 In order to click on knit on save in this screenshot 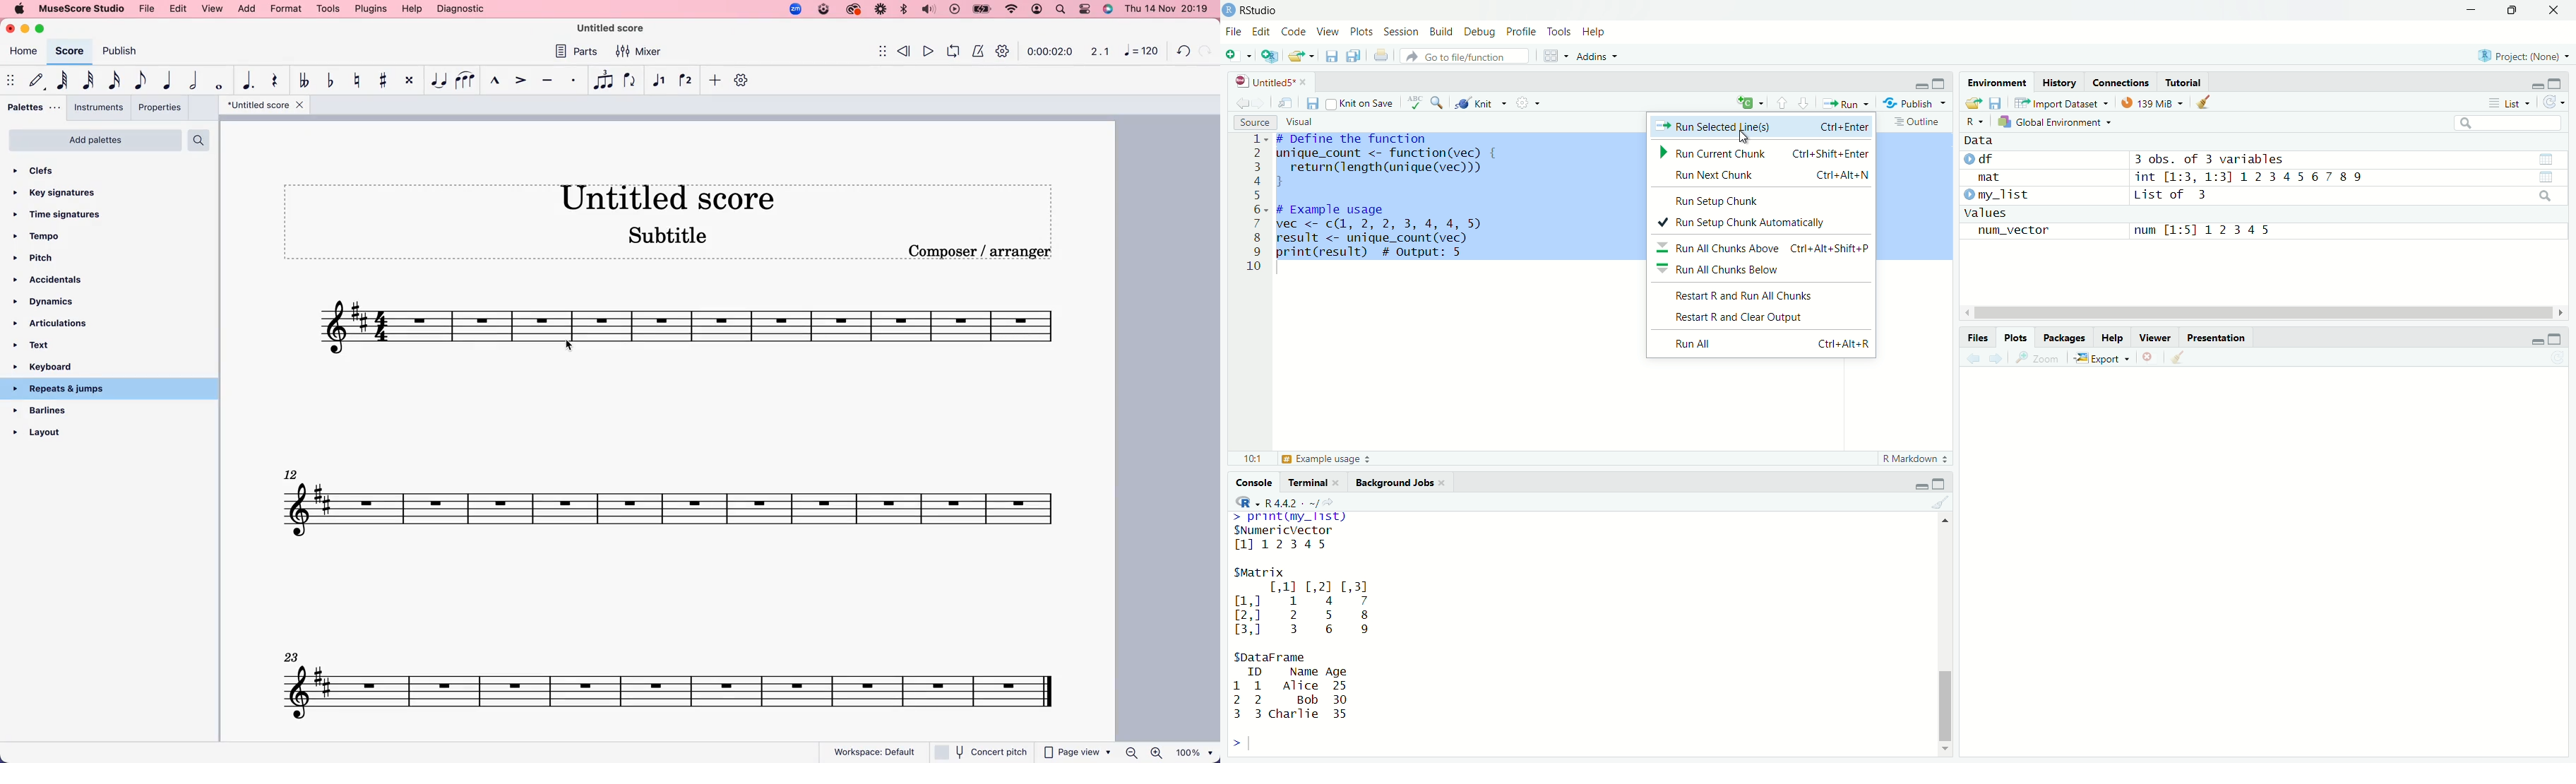, I will do `click(1363, 103)`.